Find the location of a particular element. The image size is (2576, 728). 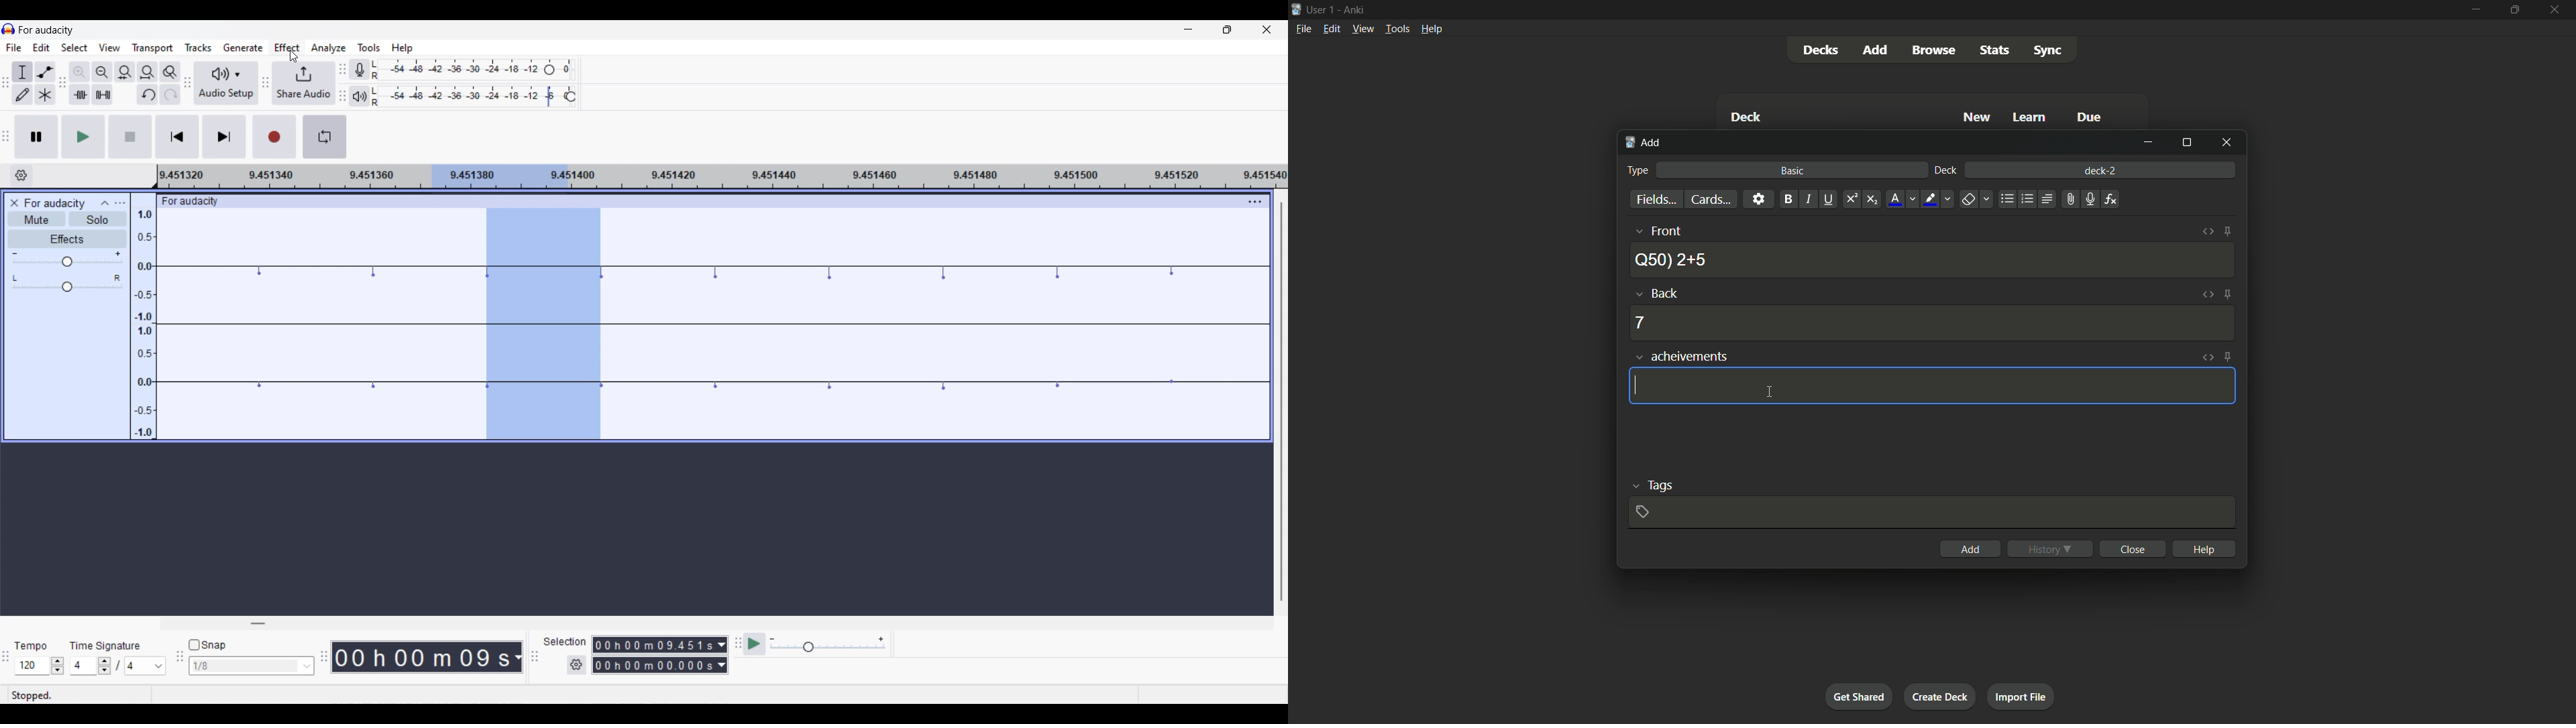

New is located at coordinates (1976, 117).